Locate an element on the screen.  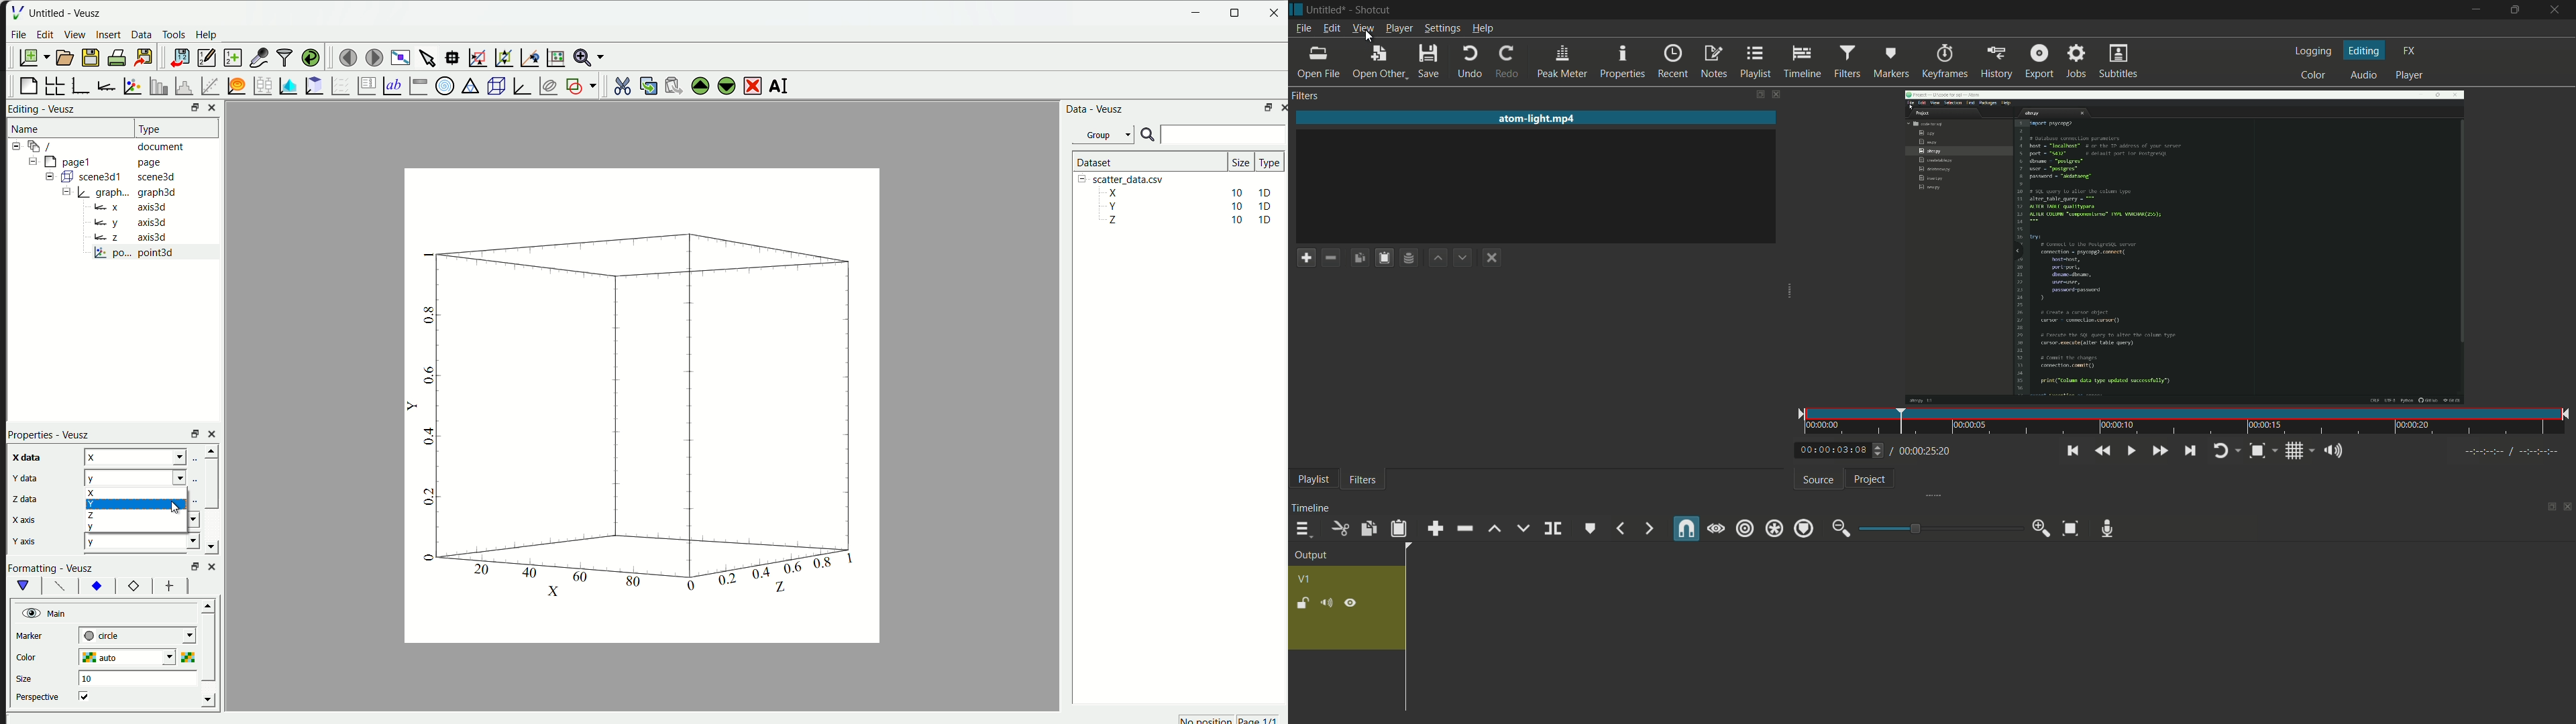
playlist is located at coordinates (1754, 61).